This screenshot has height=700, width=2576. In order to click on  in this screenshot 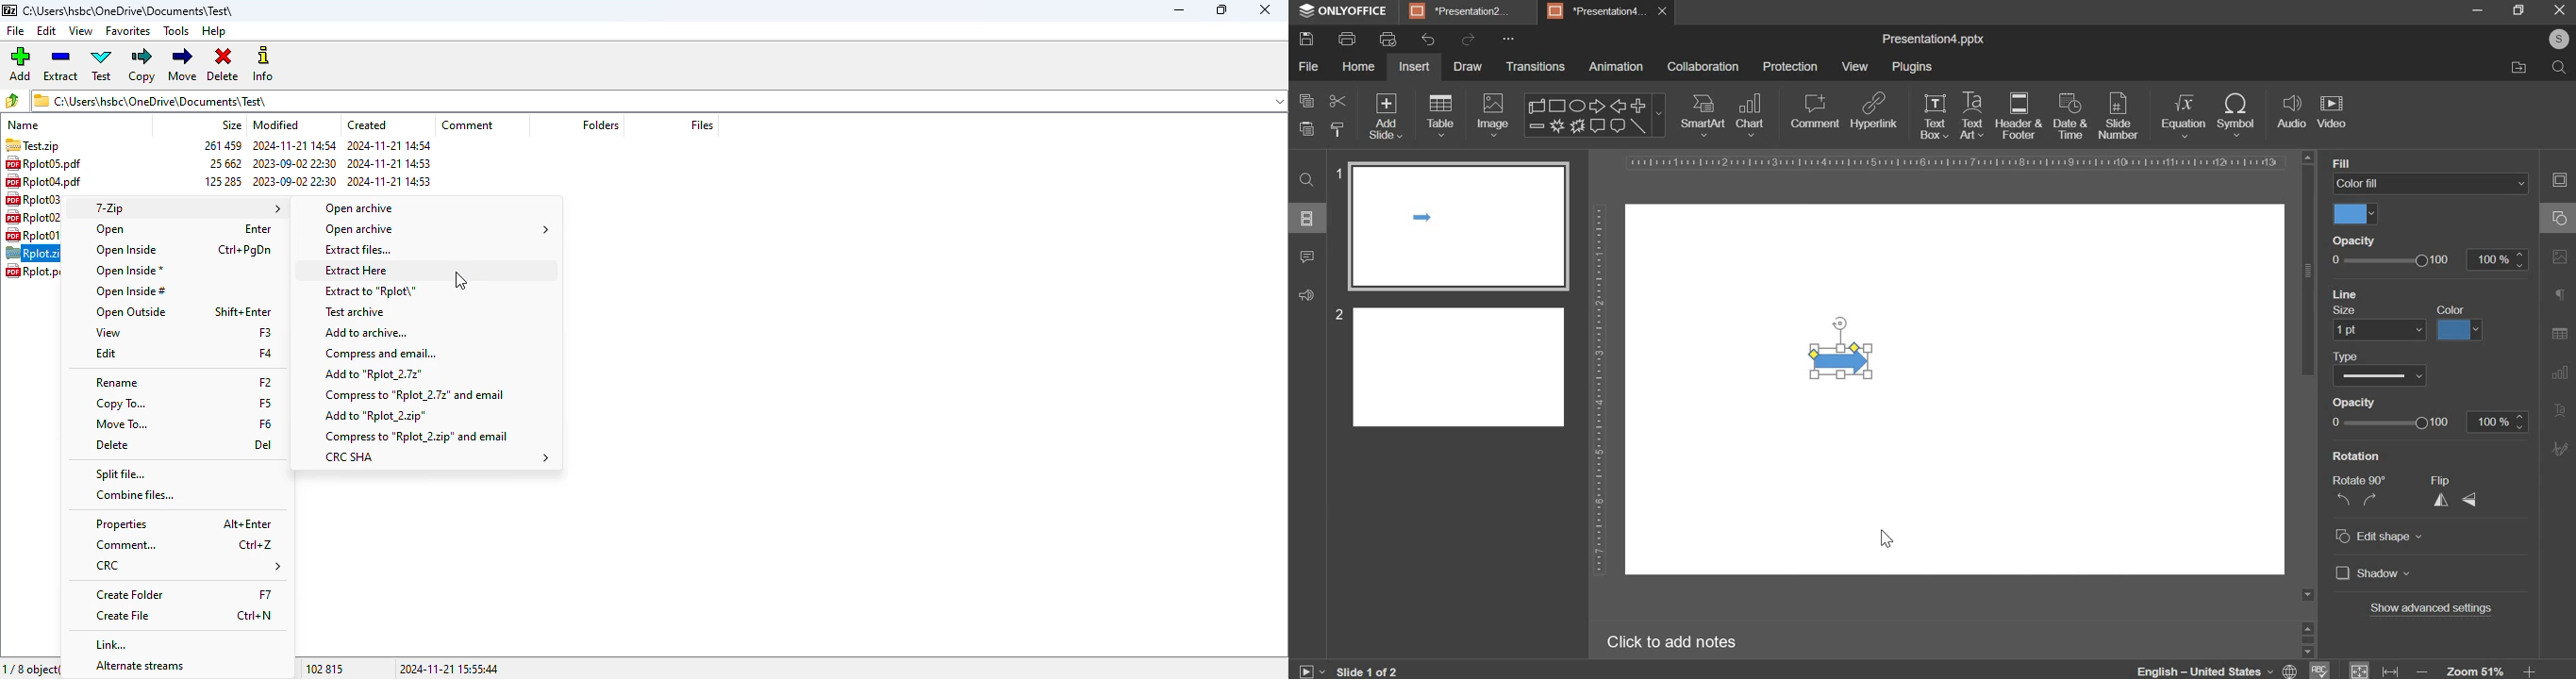, I will do `click(2364, 354)`.